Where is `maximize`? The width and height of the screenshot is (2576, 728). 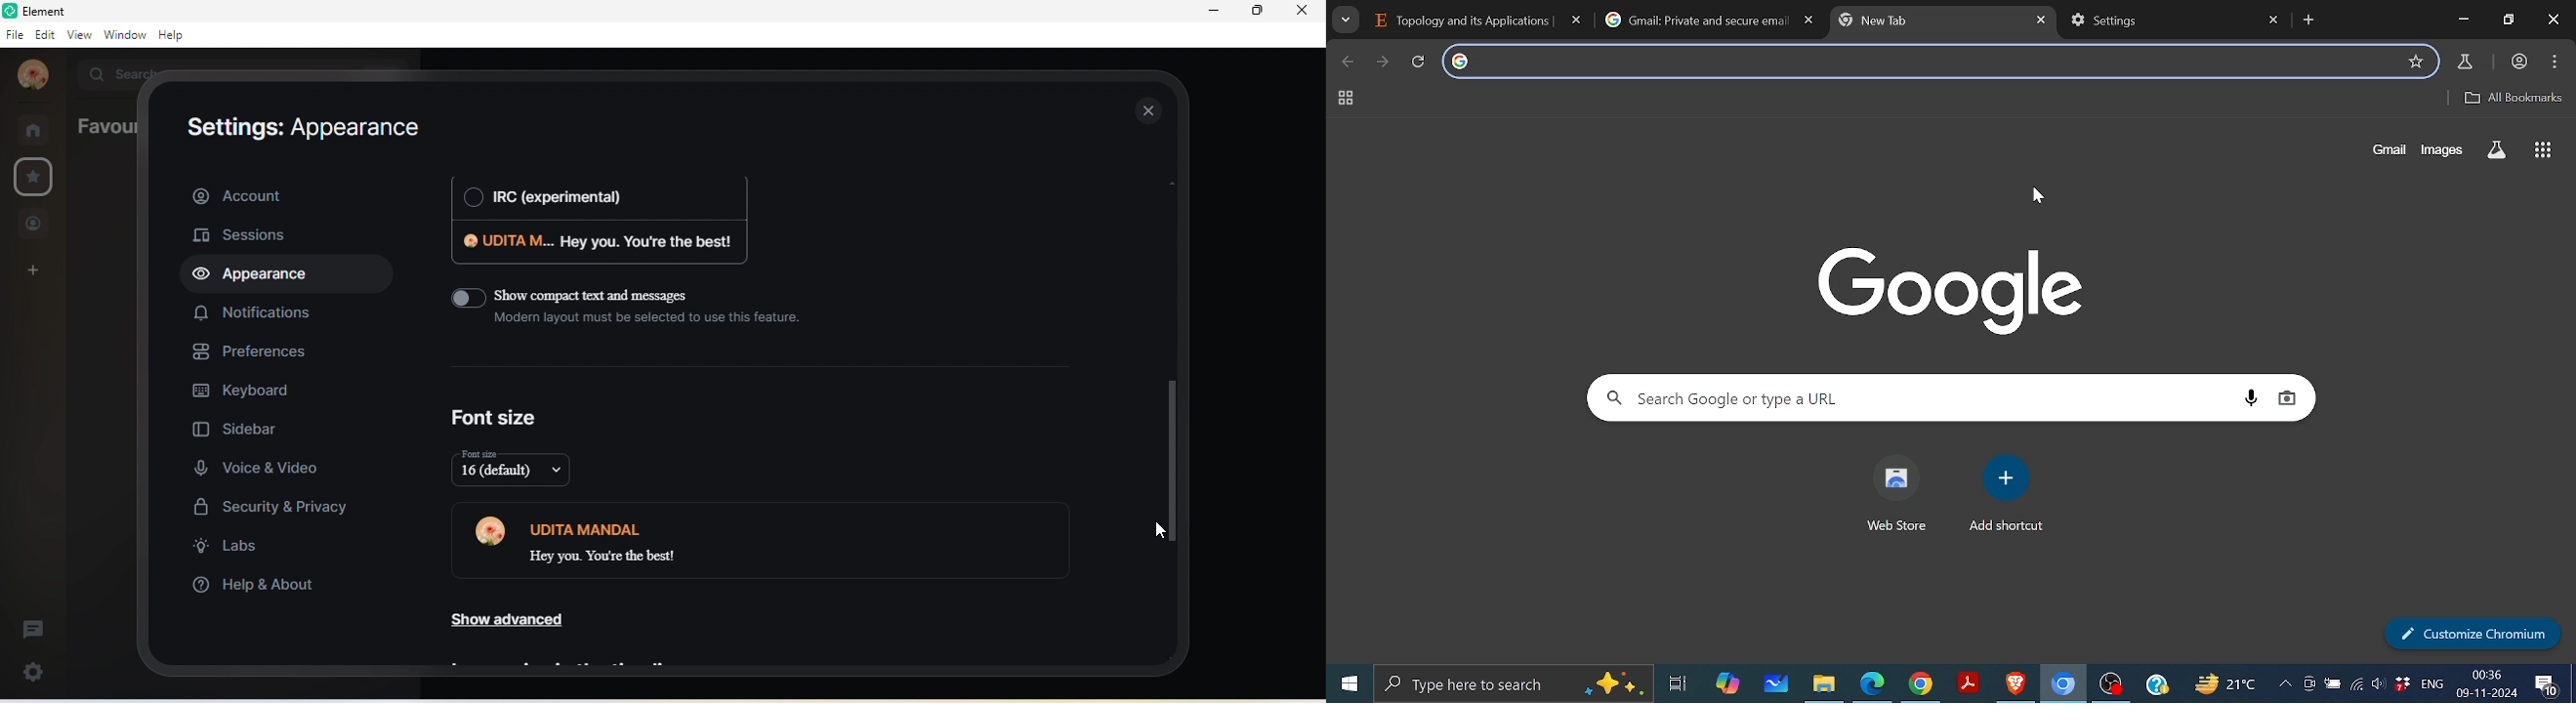
maximize is located at coordinates (1258, 15).